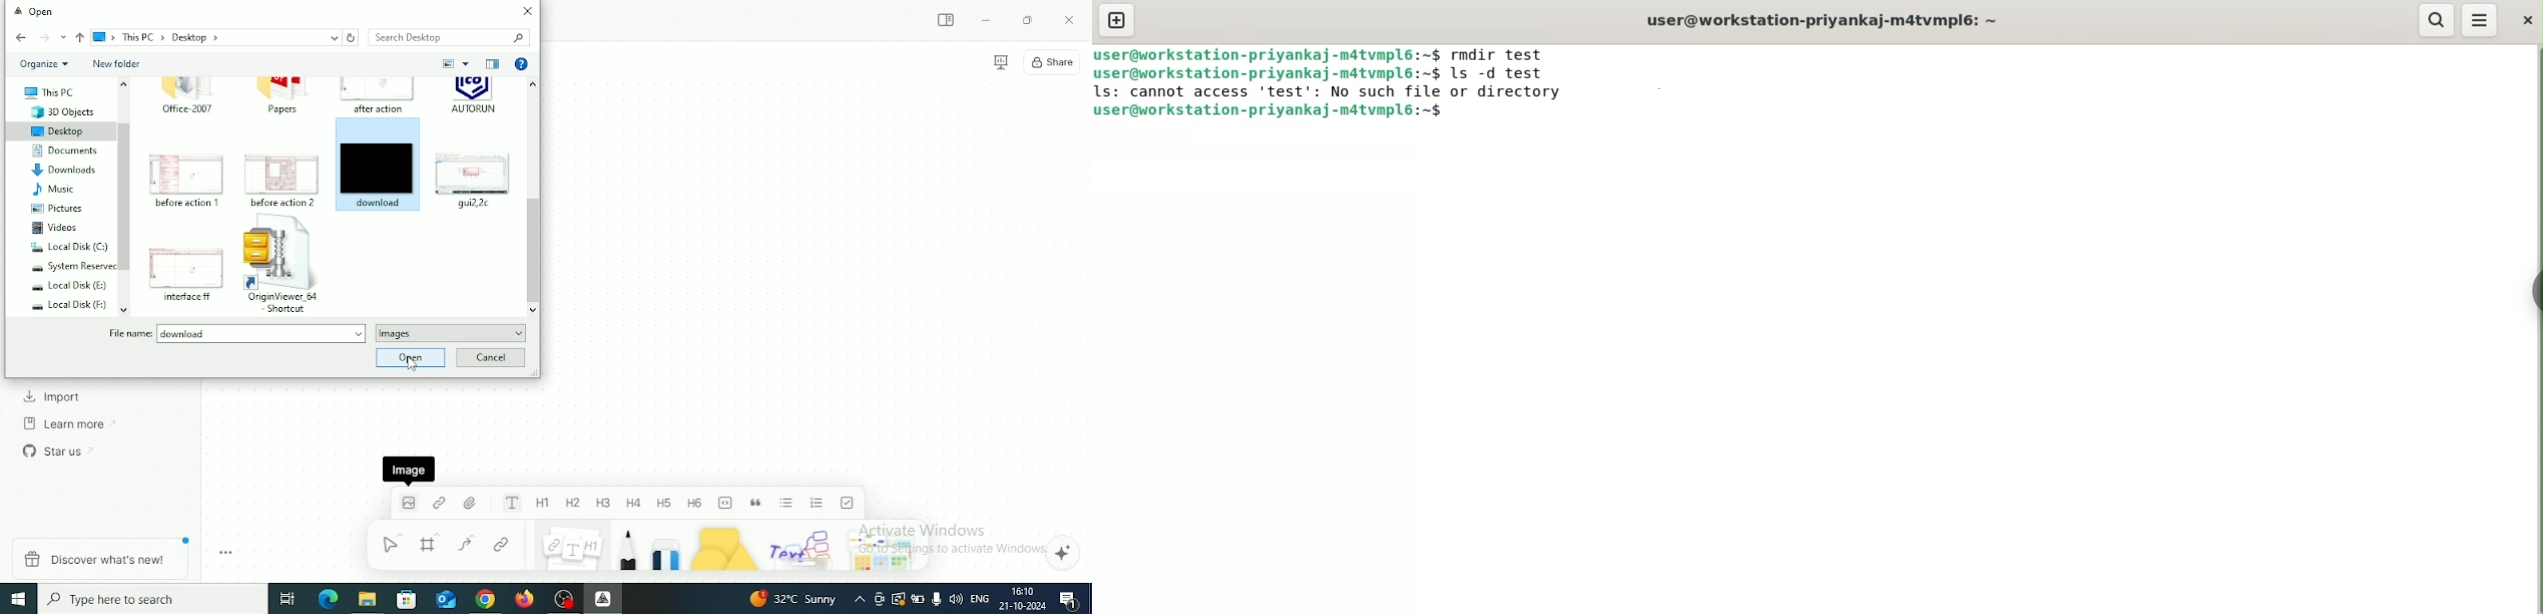 This screenshot has height=616, width=2548. I want to click on Documents, so click(58, 151).